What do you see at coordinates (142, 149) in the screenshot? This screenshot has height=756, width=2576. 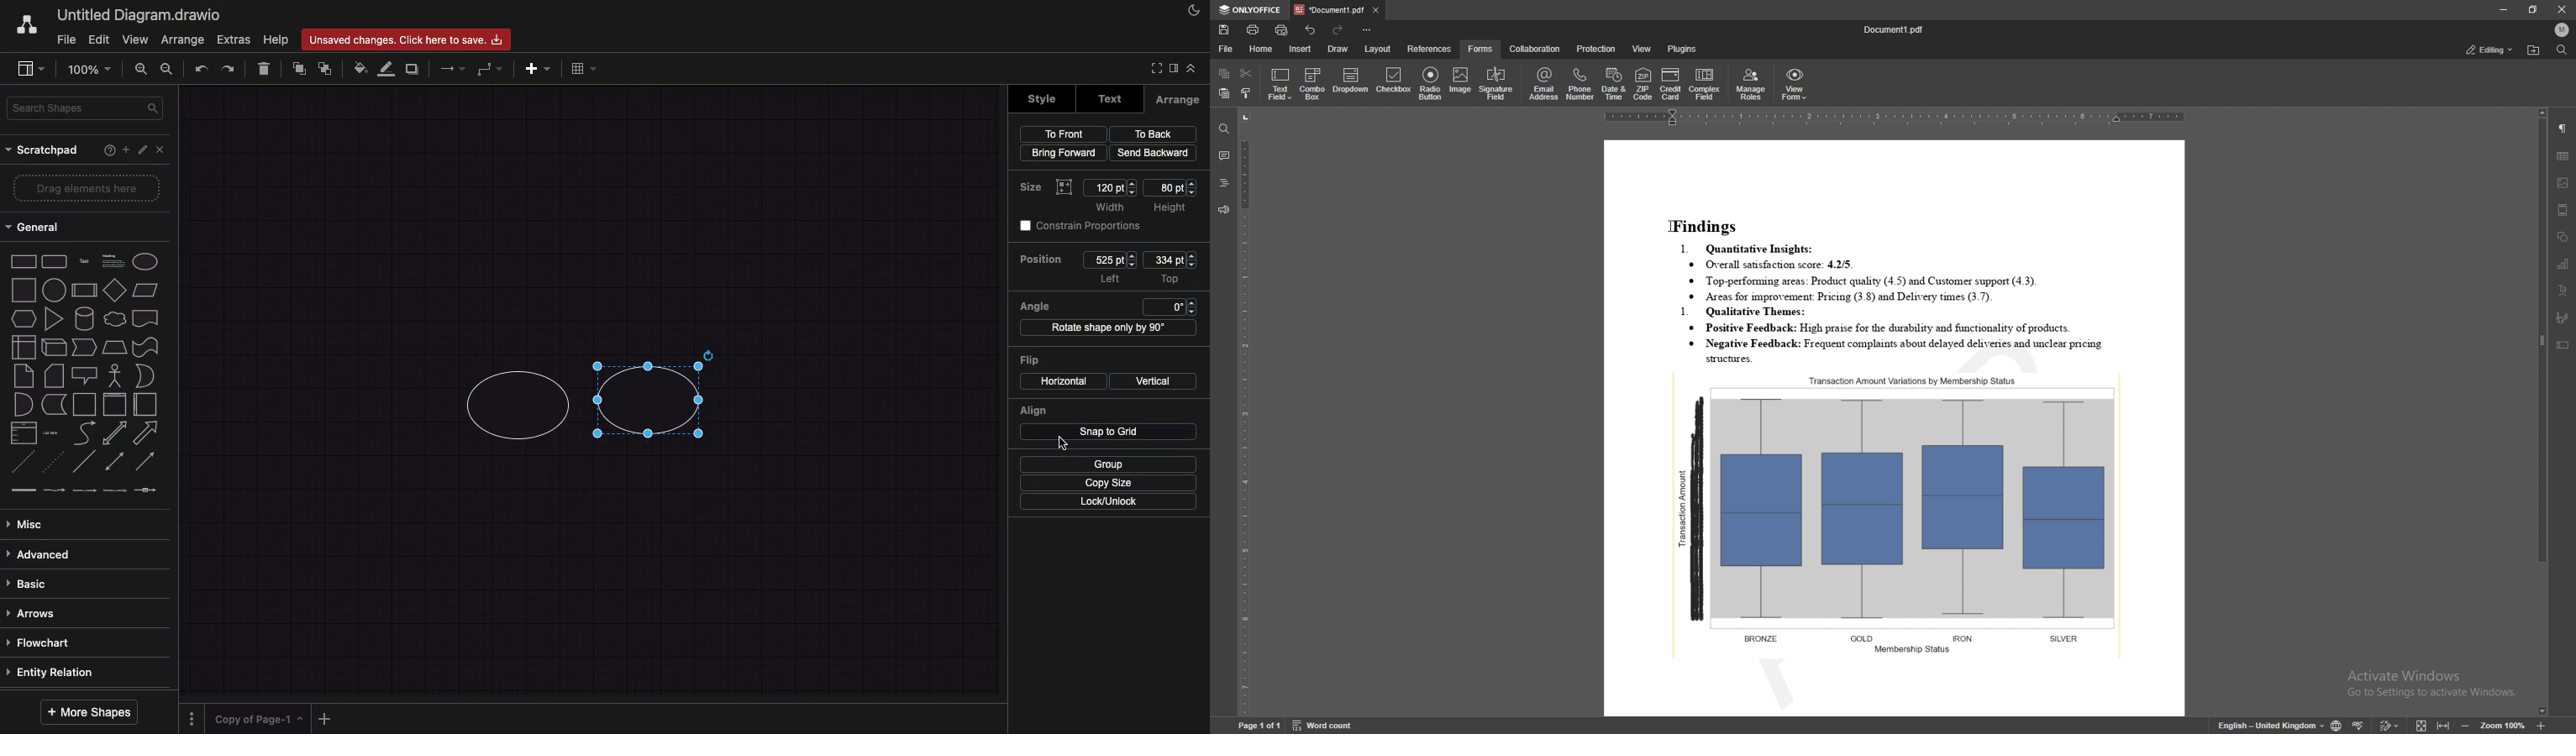 I see `edit` at bounding box center [142, 149].